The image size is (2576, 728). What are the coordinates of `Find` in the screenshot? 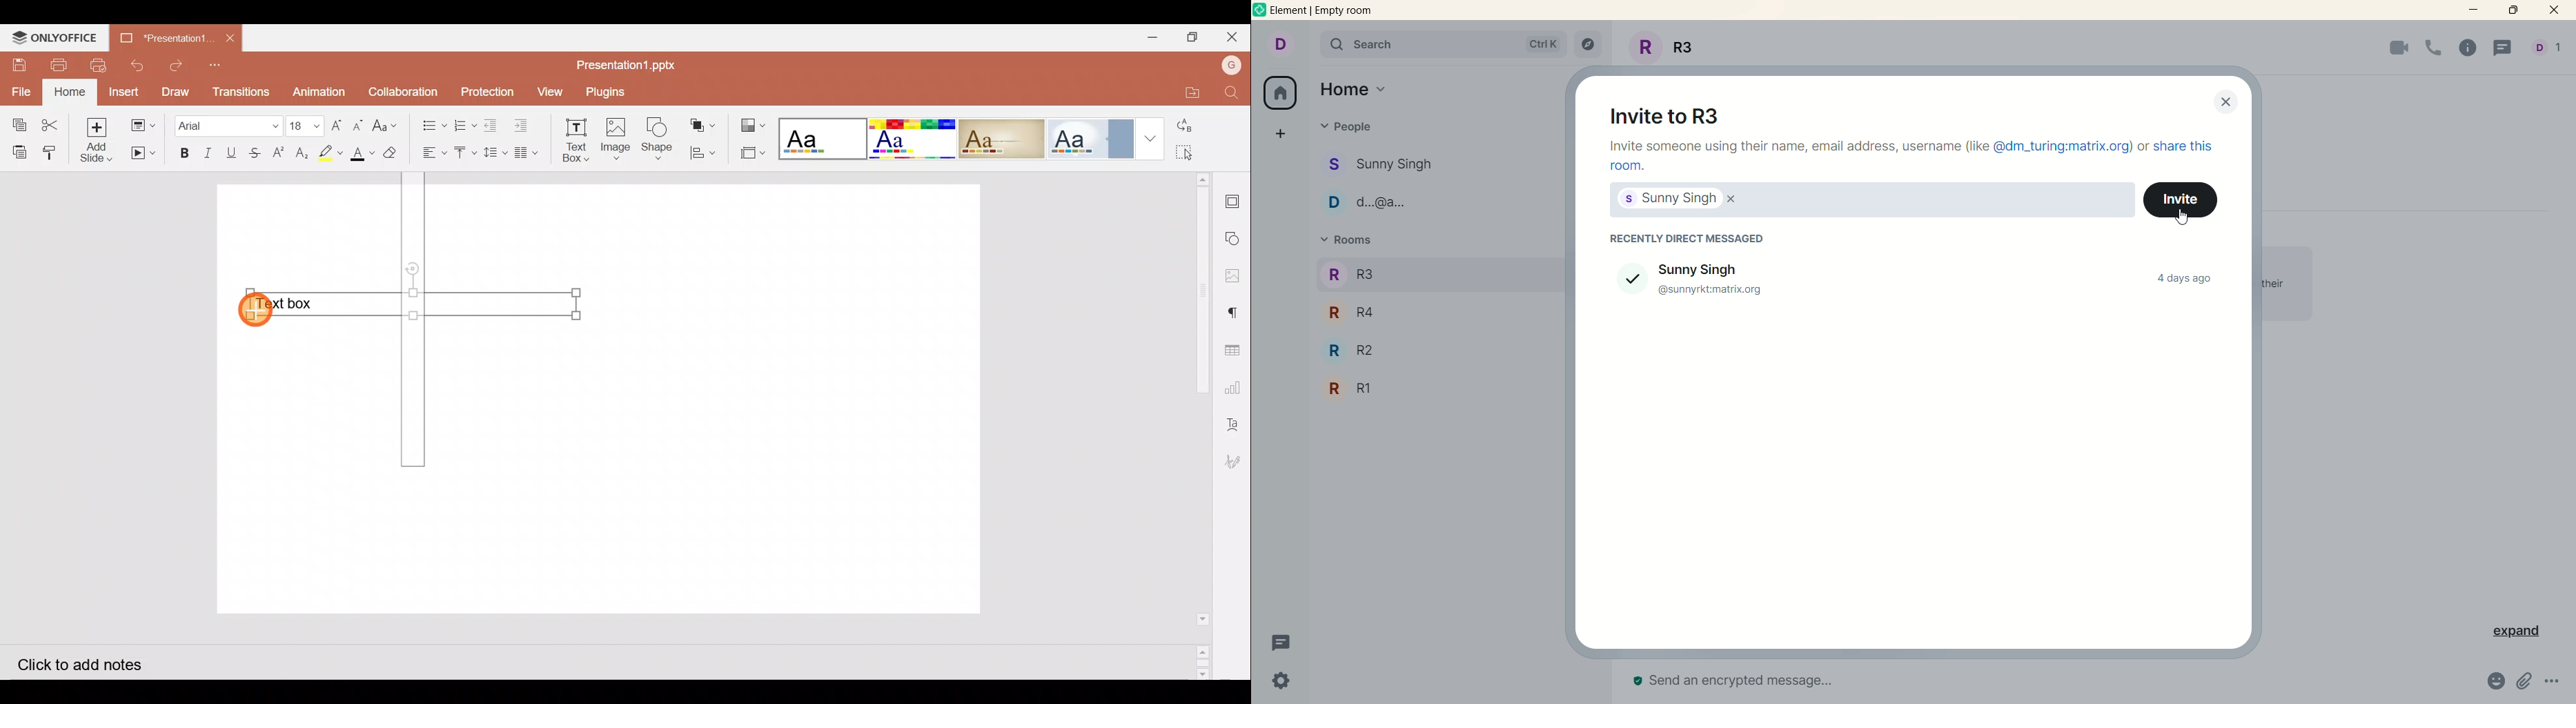 It's located at (1232, 94).